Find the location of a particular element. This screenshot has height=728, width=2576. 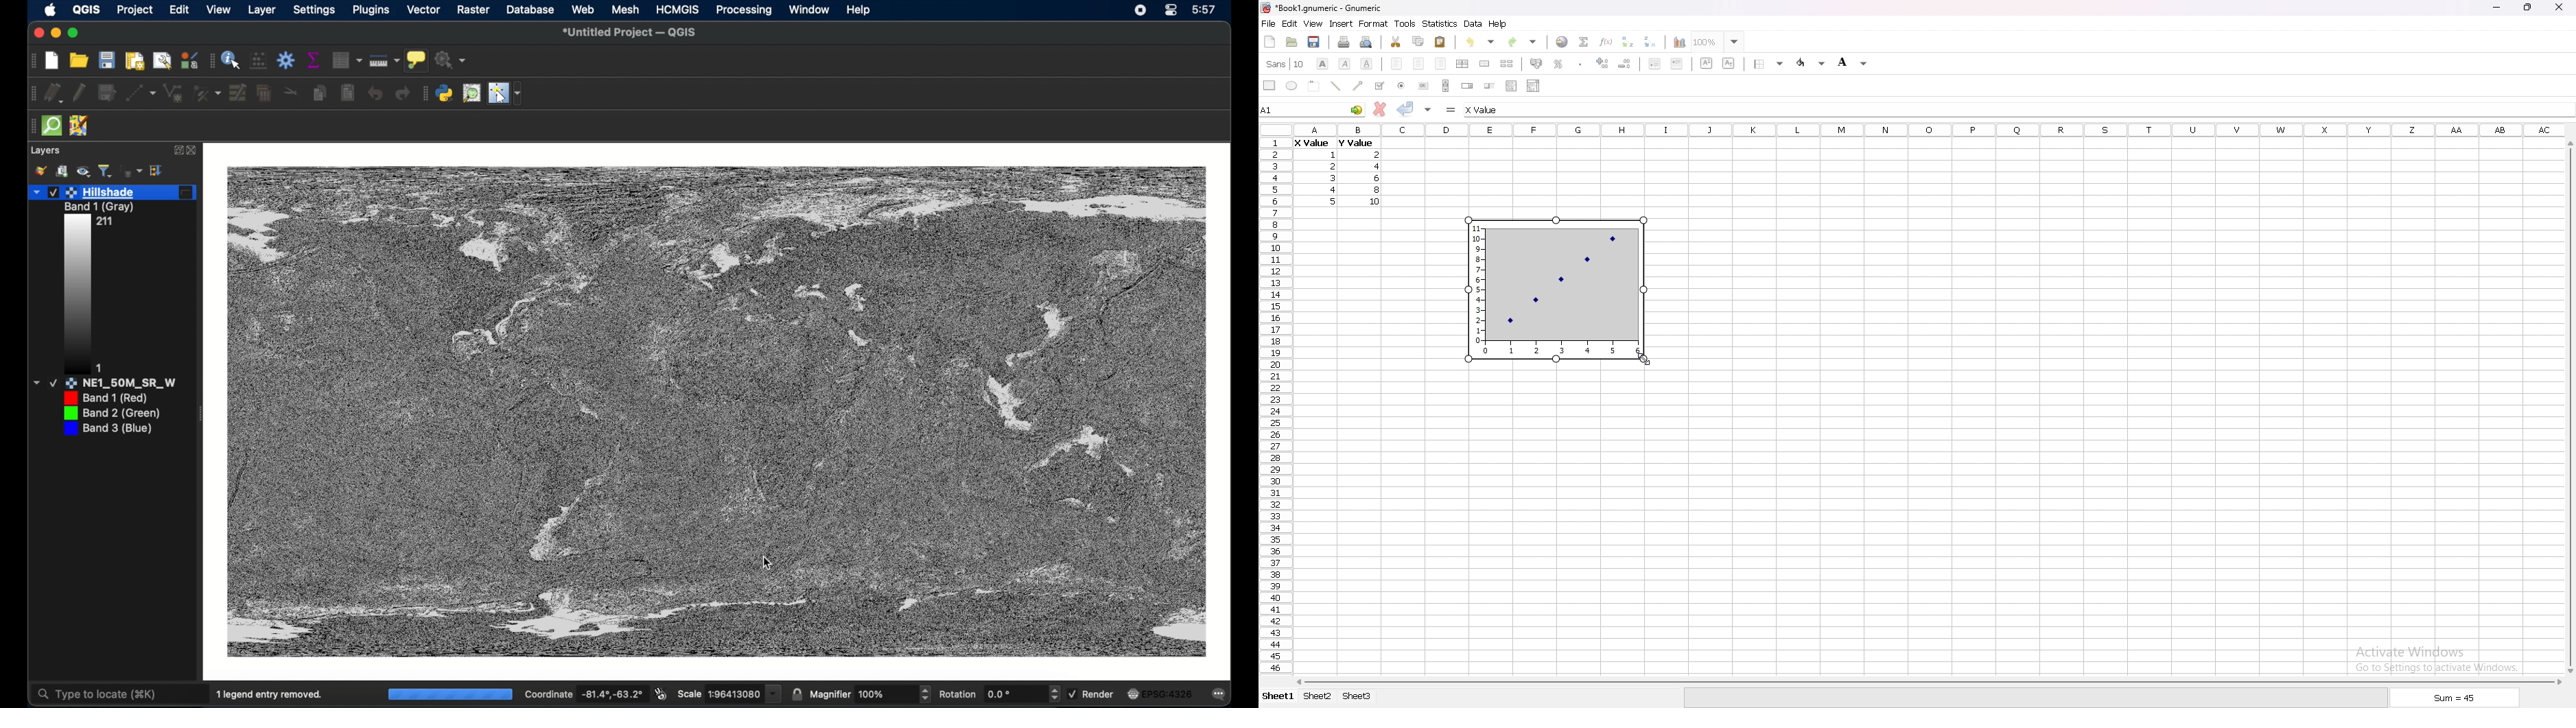

filter legend is located at coordinates (106, 170).